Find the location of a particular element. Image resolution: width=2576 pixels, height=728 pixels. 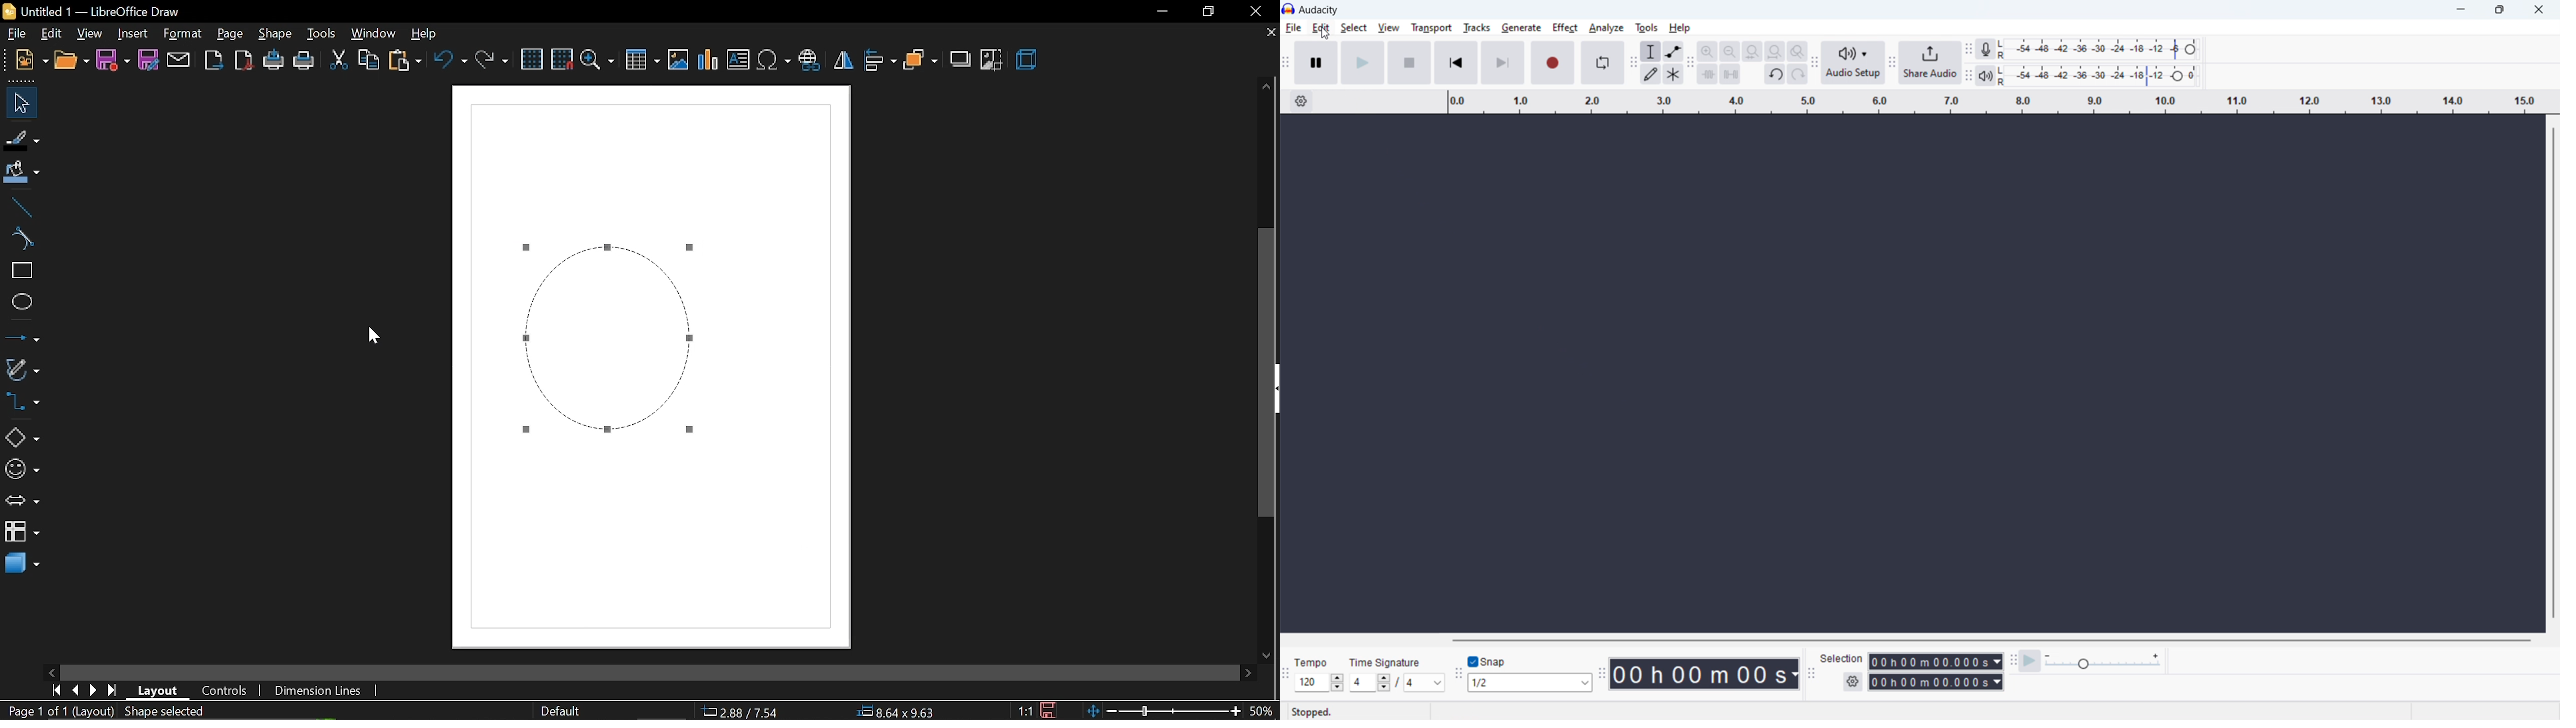

timeline settings is located at coordinates (1301, 102).